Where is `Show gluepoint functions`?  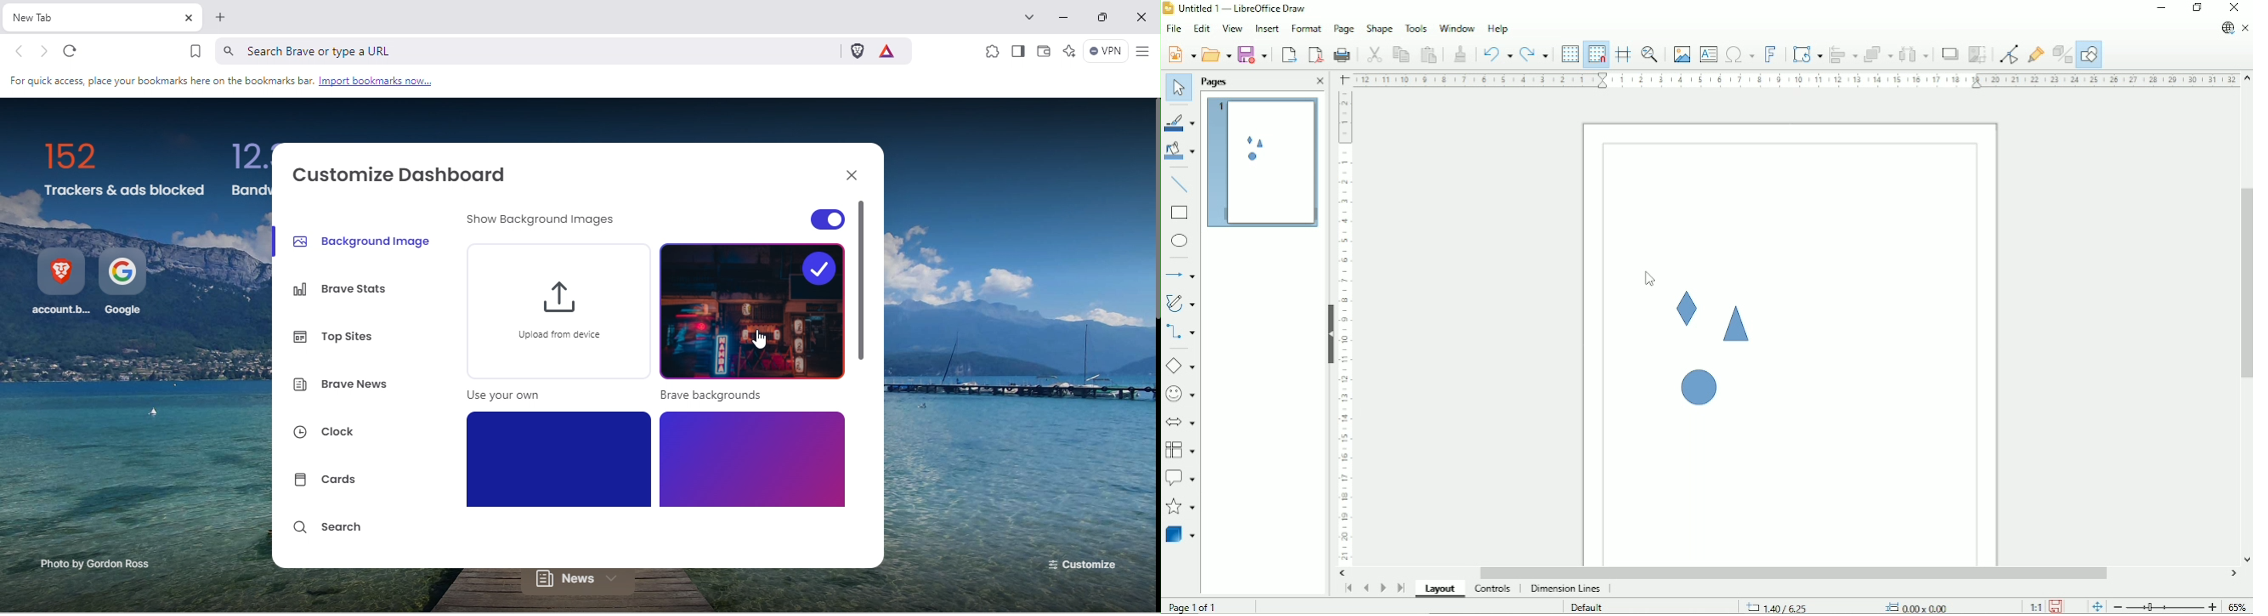
Show gluepoint functions is located at coordinates (2037, 54).